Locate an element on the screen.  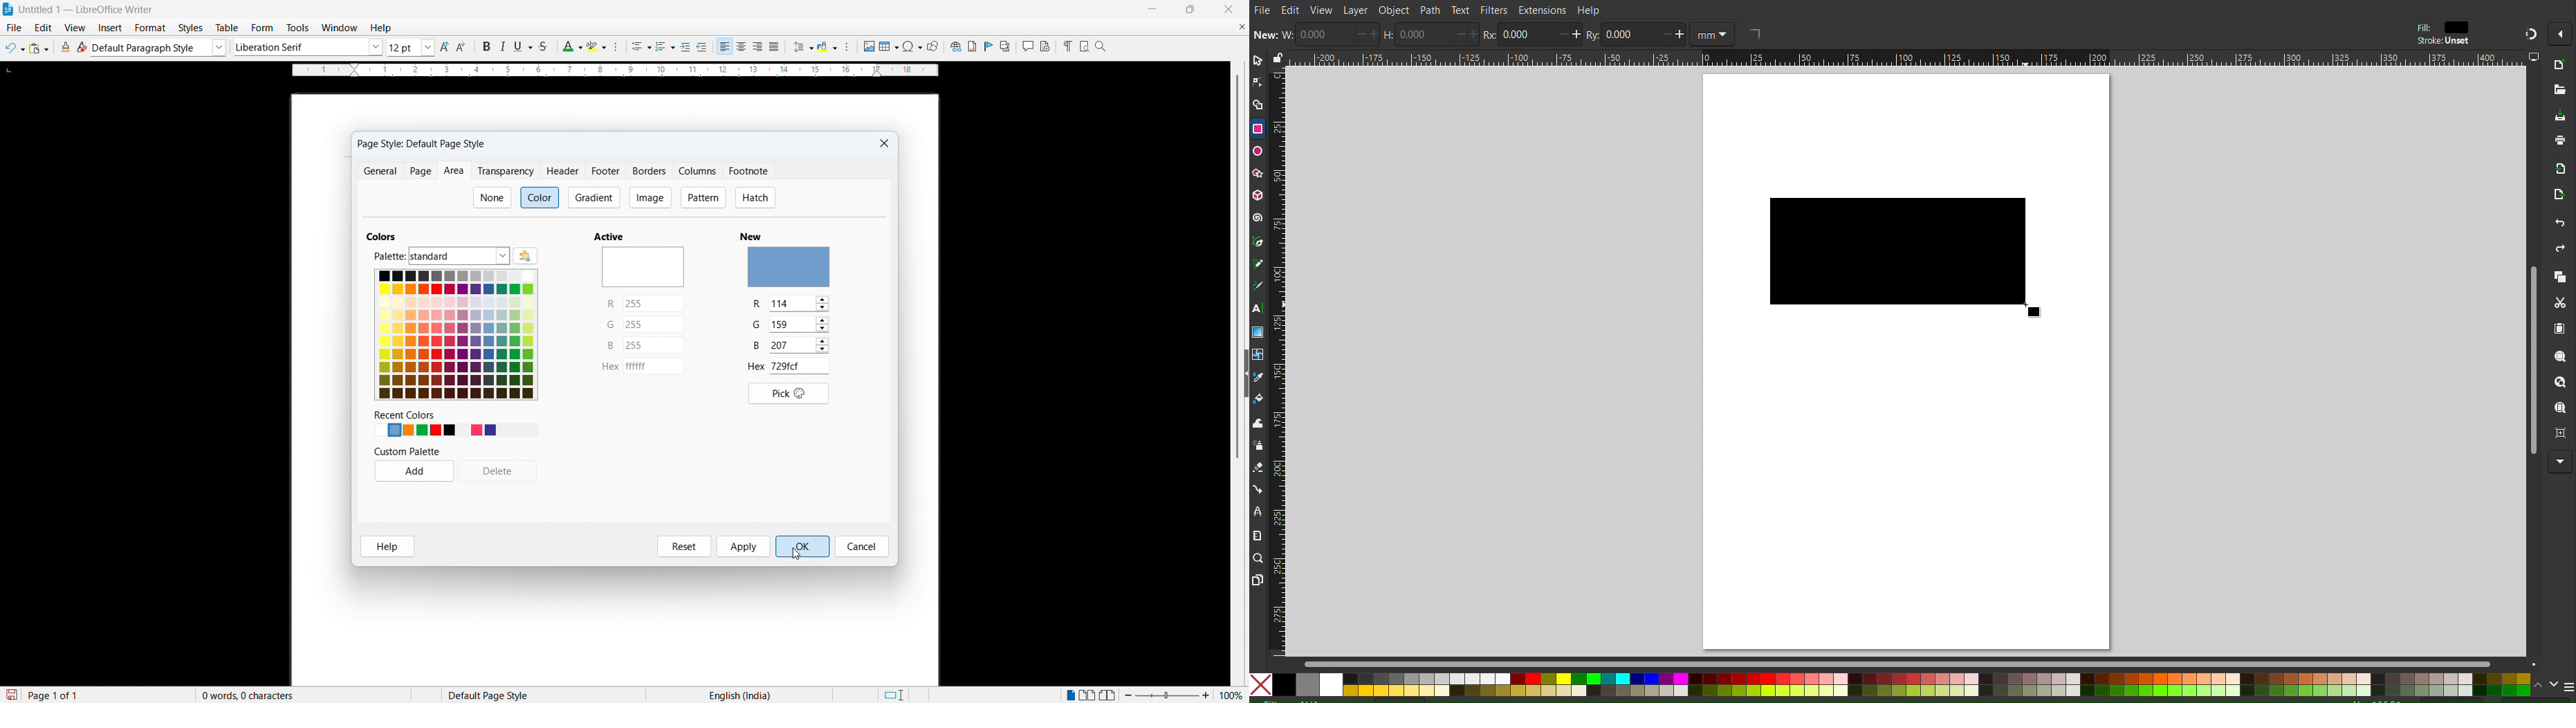
fill: is located at coordinates (2422, 26).